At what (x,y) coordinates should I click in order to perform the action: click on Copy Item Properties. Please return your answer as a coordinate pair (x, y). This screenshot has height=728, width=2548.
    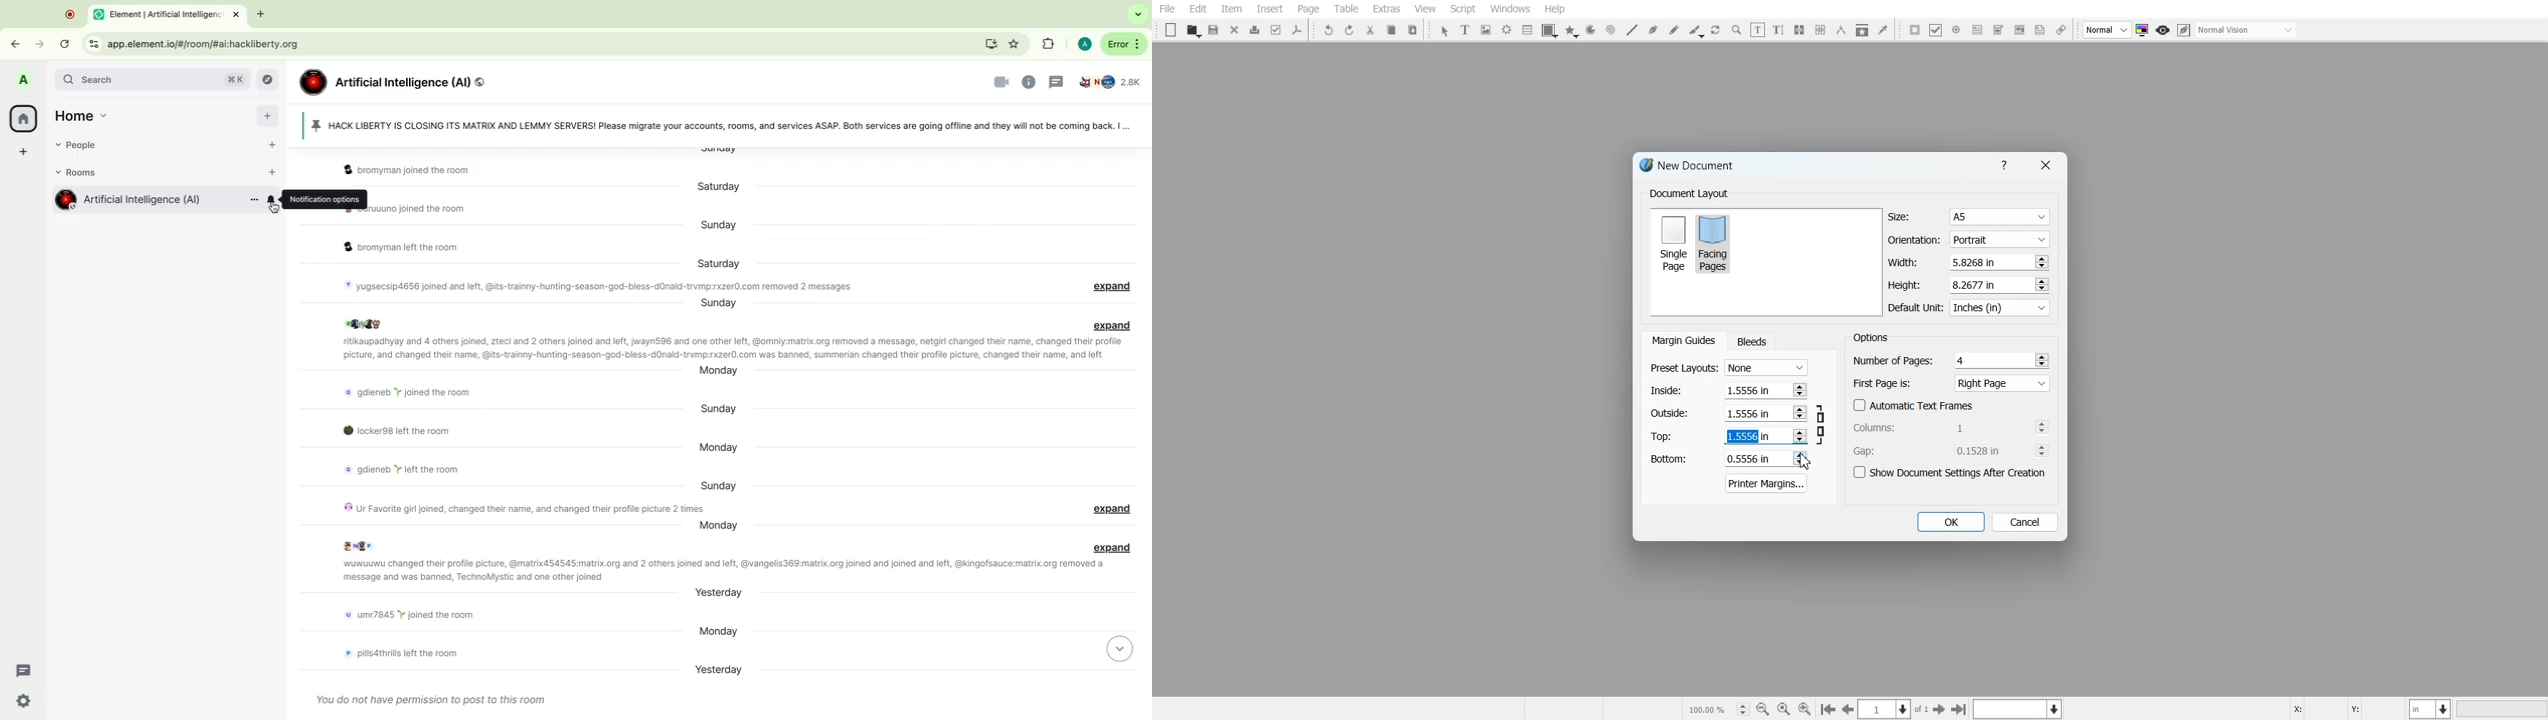
    Looking at the image, I should click on (1863, 30).